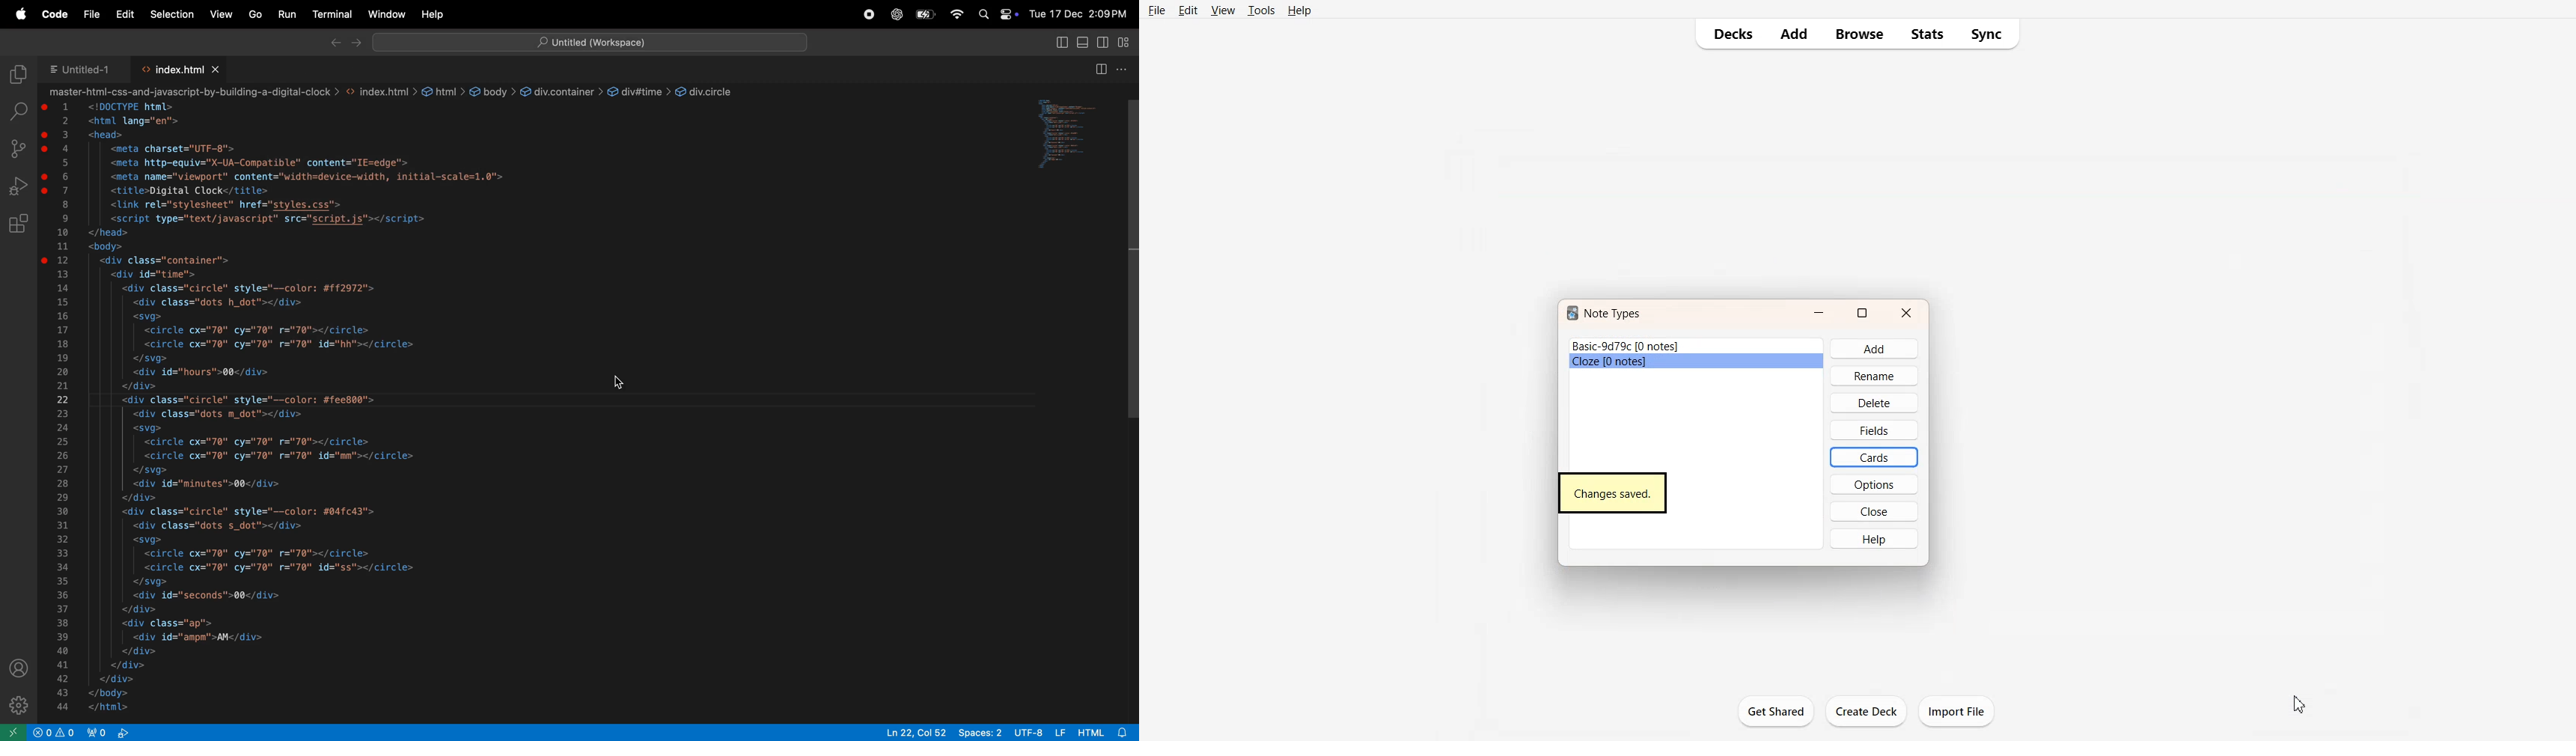  What do you see at coordinates (1157, 10) in the screenshot?
I see `File` at bounding box center [1157, 10].